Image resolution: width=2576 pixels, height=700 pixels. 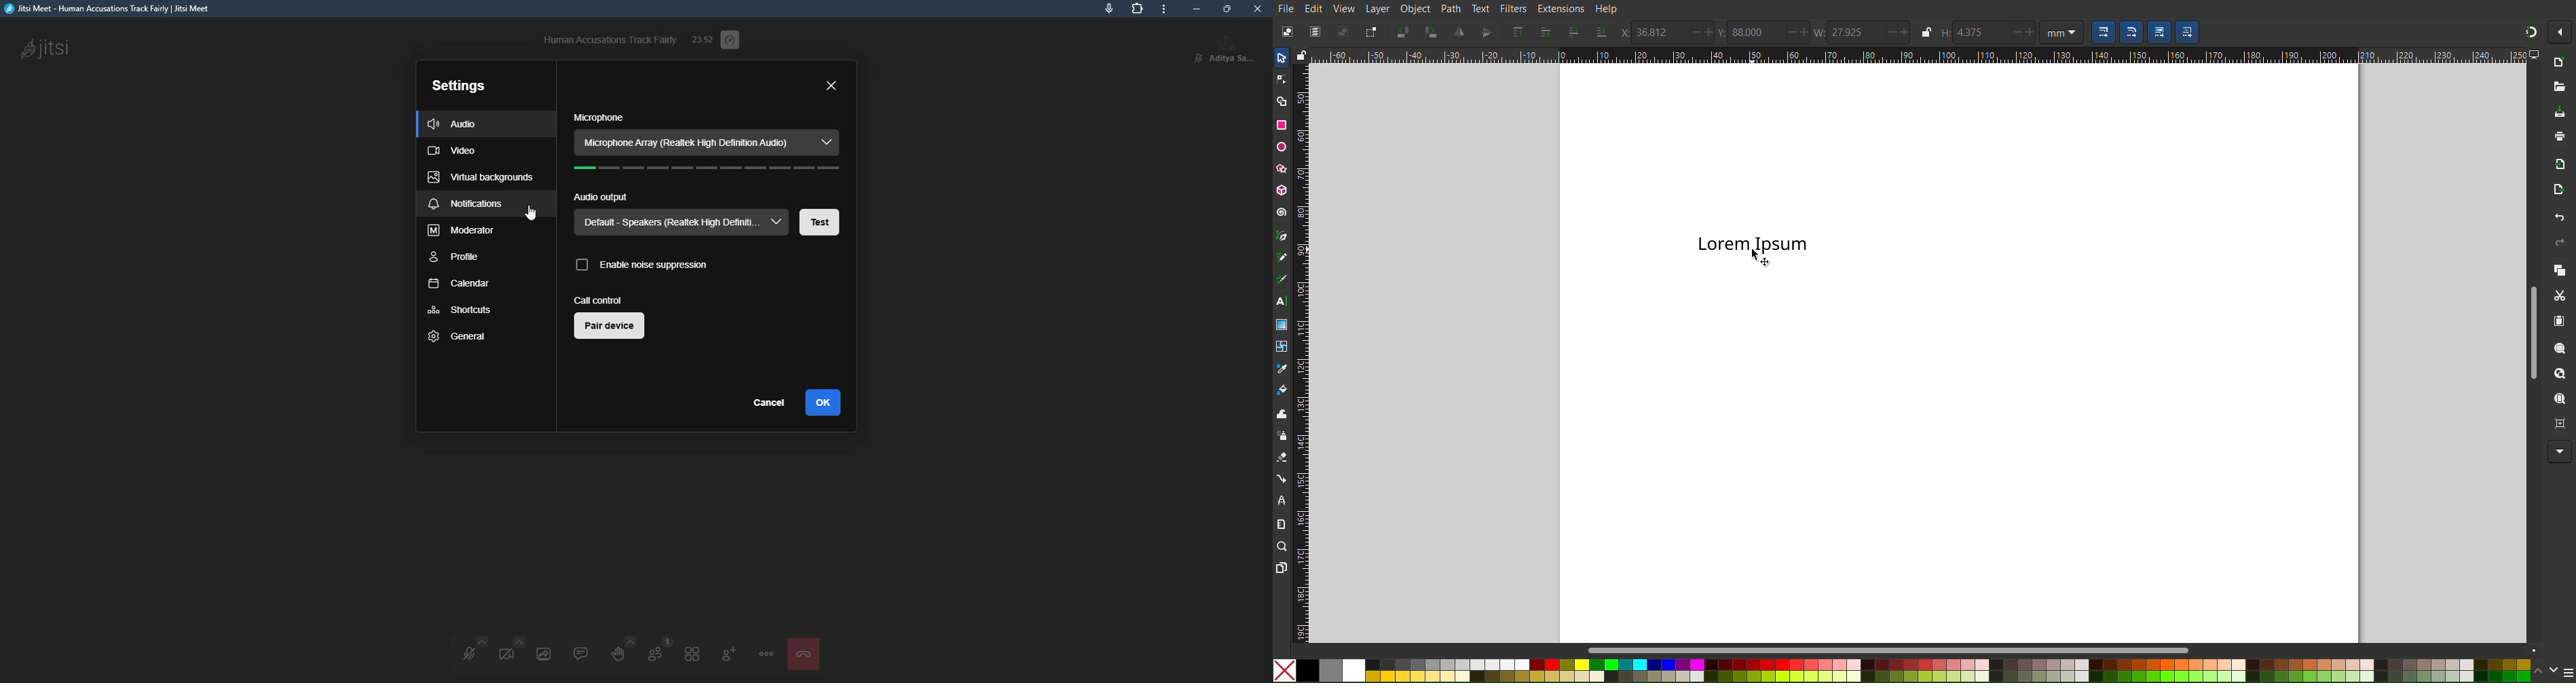 What do you see at coordinates (1459, 32) in the screenshot?
I see `Mirror horizontally` at bounding box center [1459, 32].